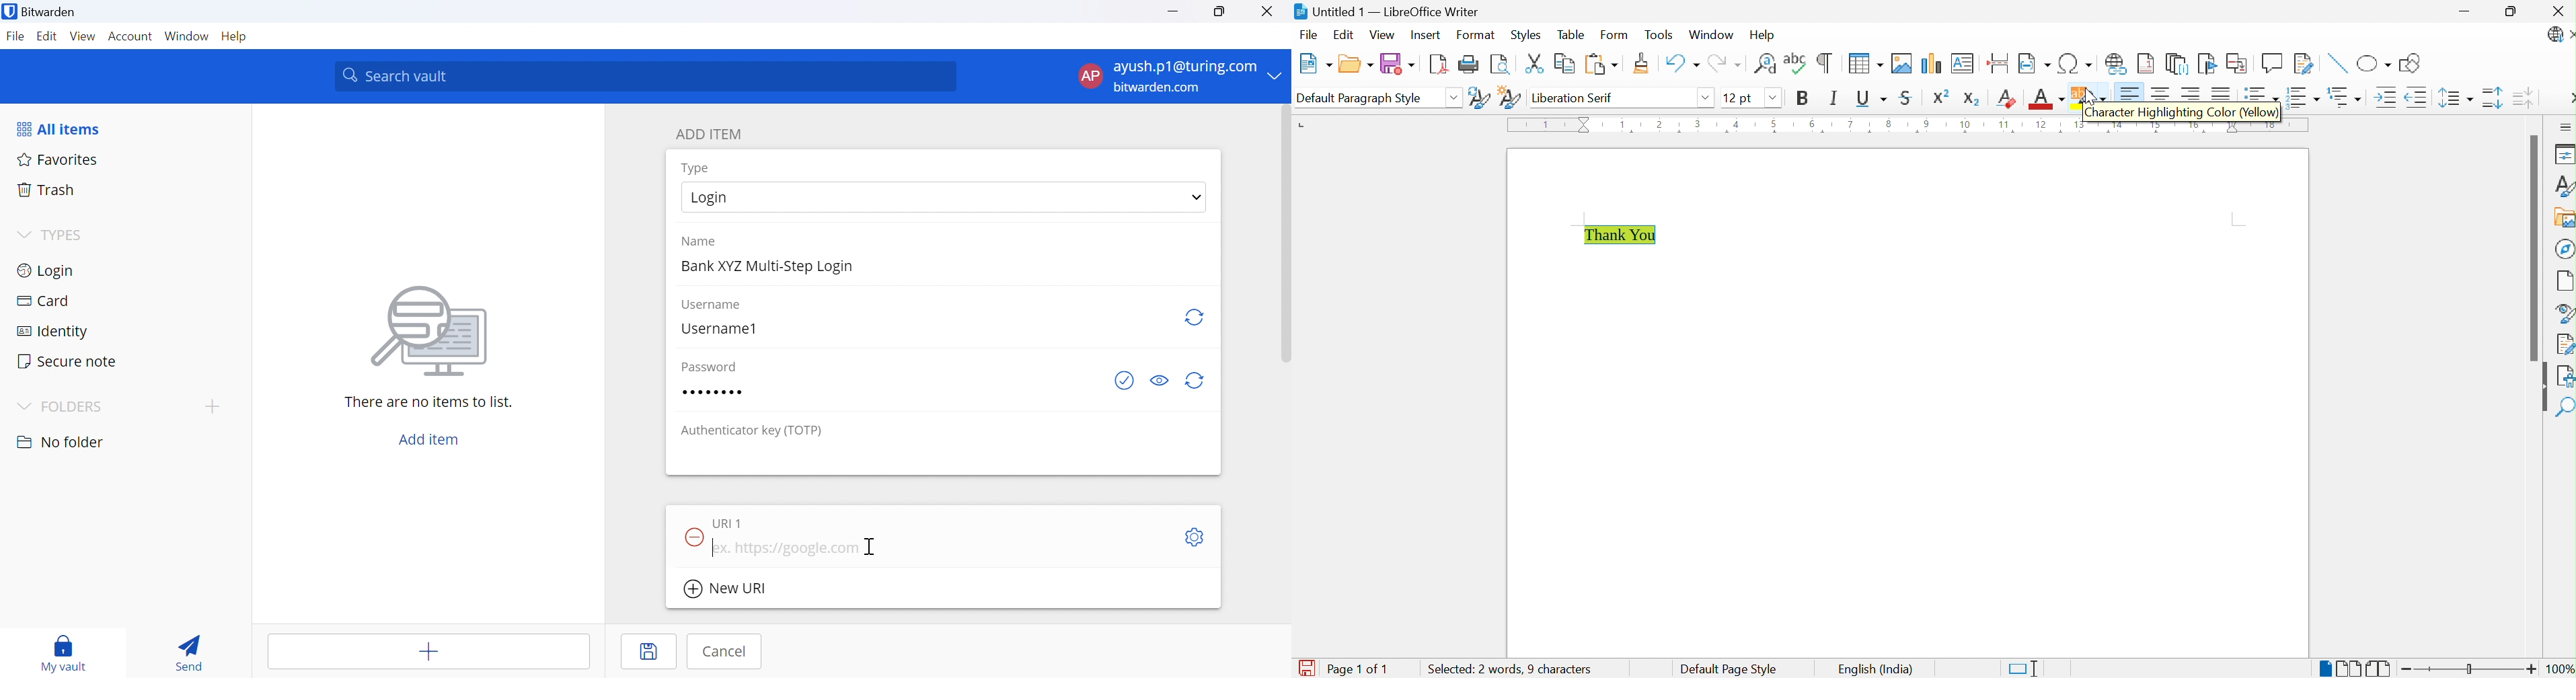 This screenshot has height=700, width=2576. What do you see at coordinates (2380, 667) in the screenshot?
I see `Book View` at bounding box center [2380, 667].